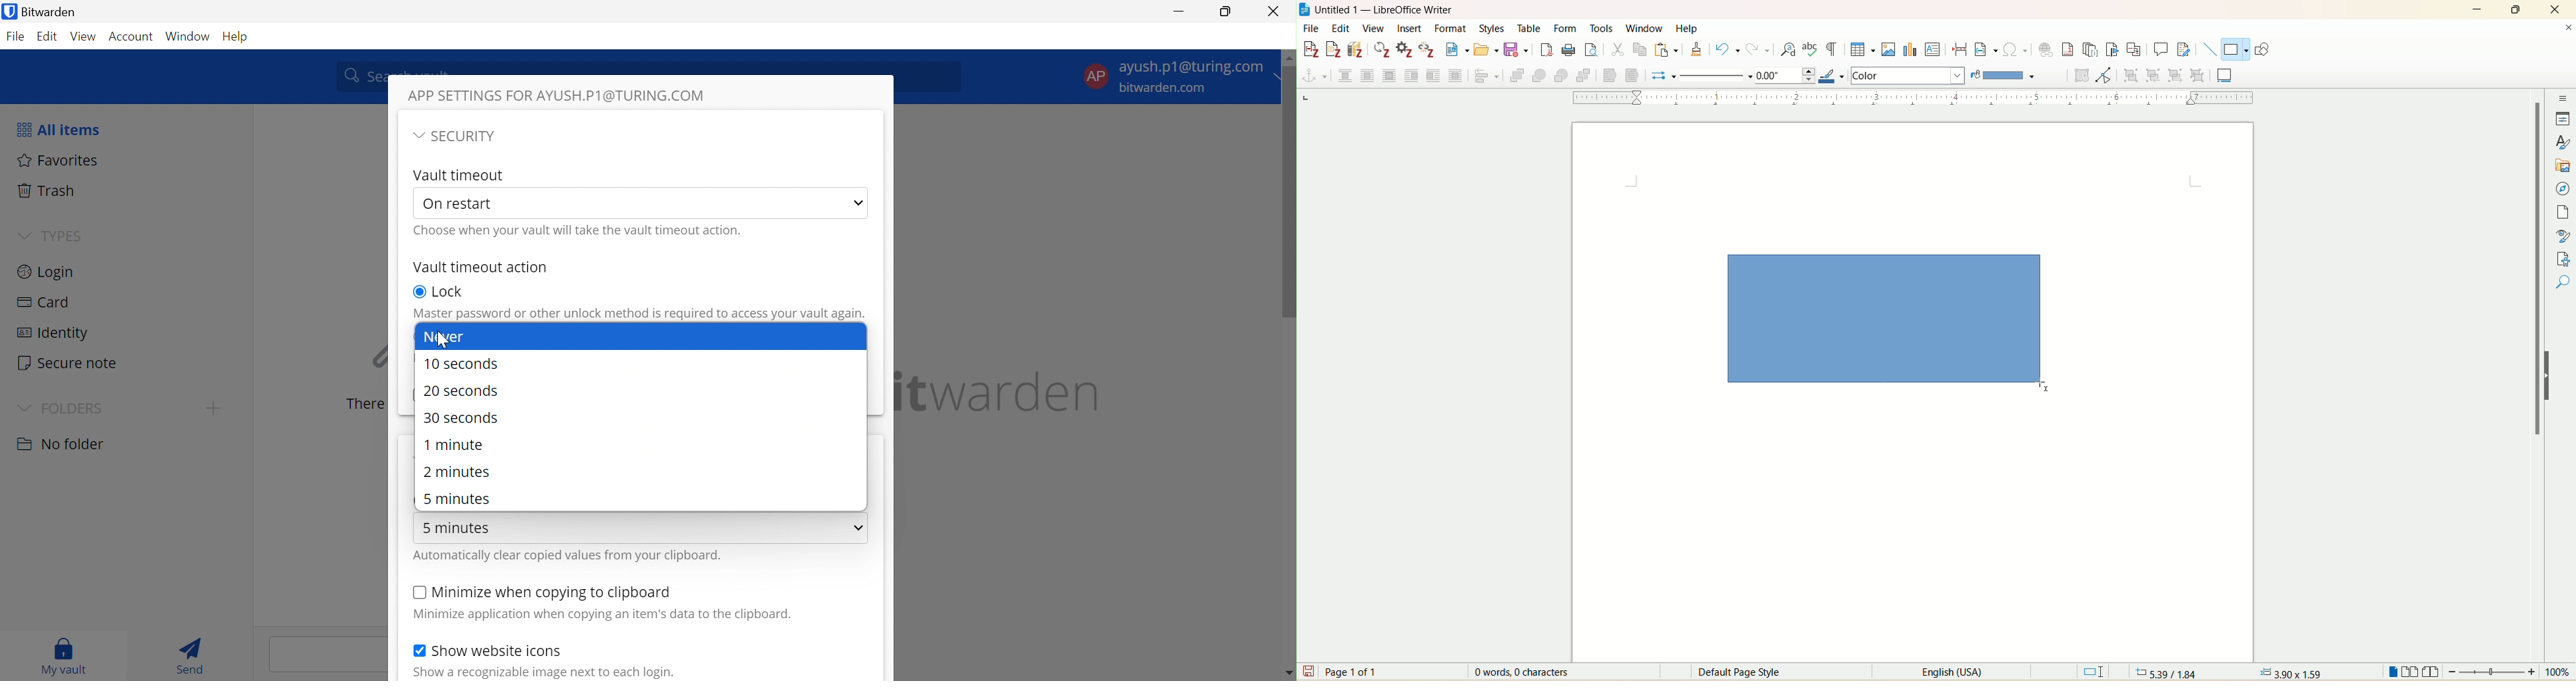 Image resolution: width=2576 pixels, height=700 pixels. I want to click on Choose when your vault will take the vault timeout action., so click(579, 230).